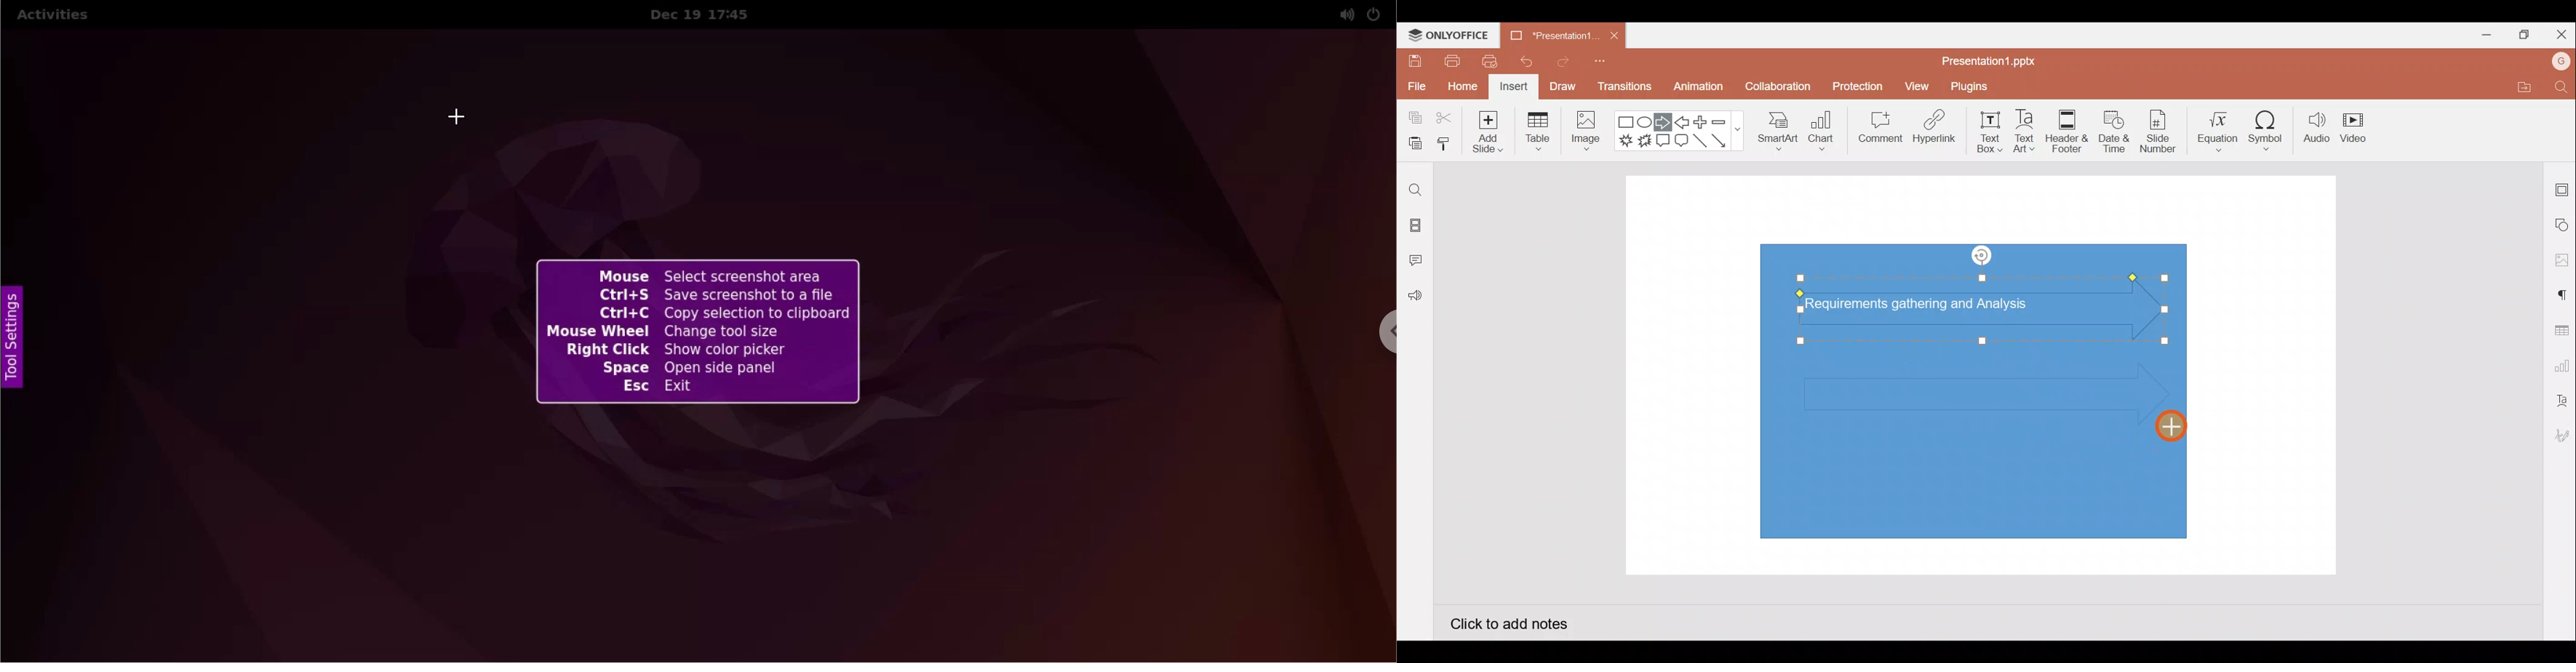 This screenshot has width=2576, height=672. What do you see at coordinates (2559, 32) in the screenshot?
I see `Close` at bounding box center [2559, 32].